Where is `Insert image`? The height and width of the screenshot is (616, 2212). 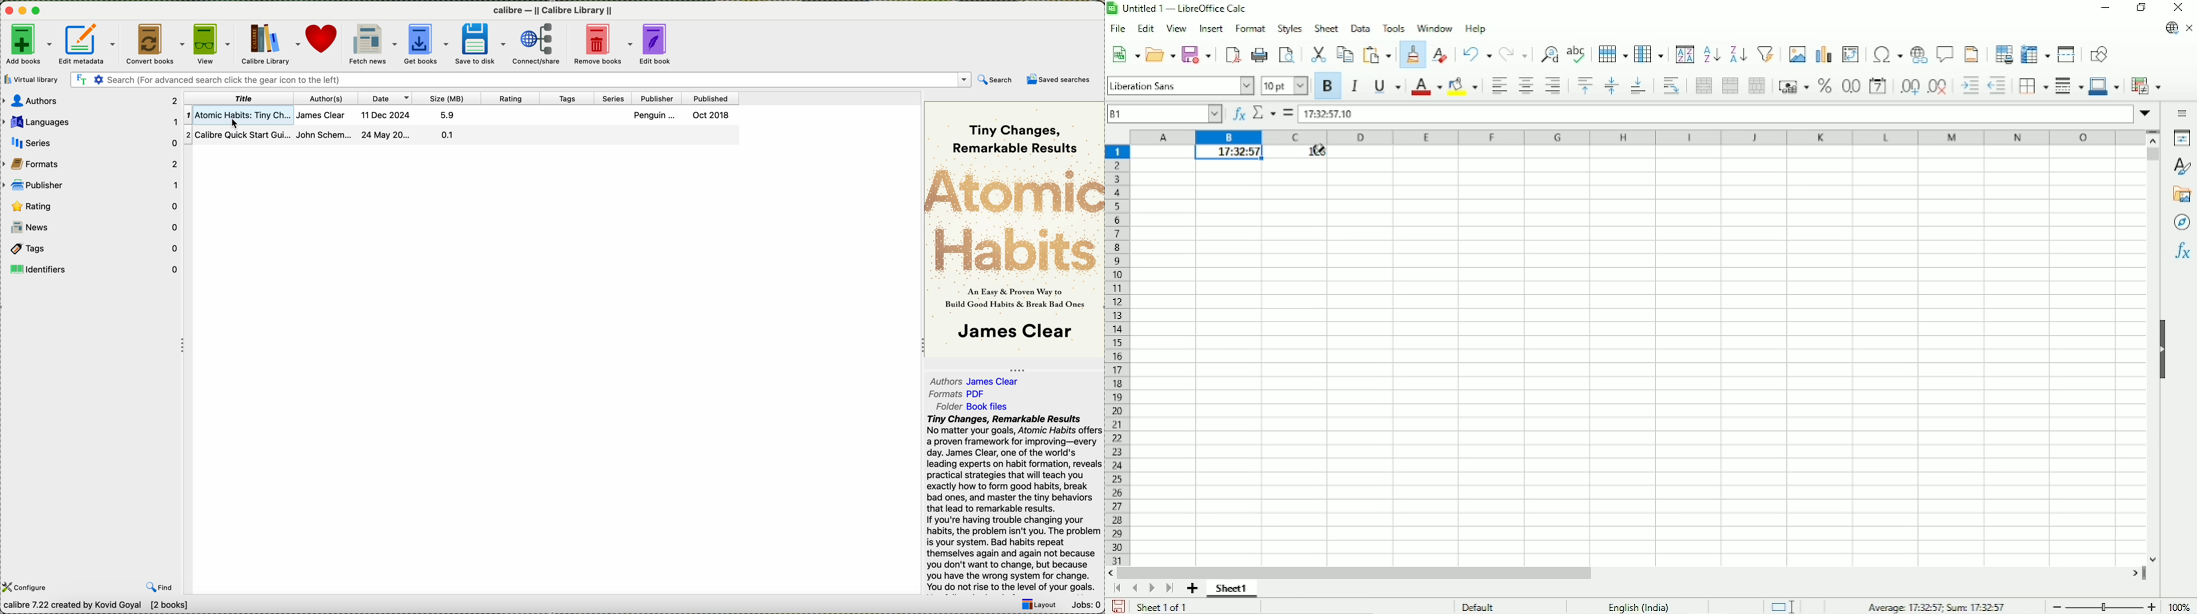
Insert image is located at coordinates (1798, 54).